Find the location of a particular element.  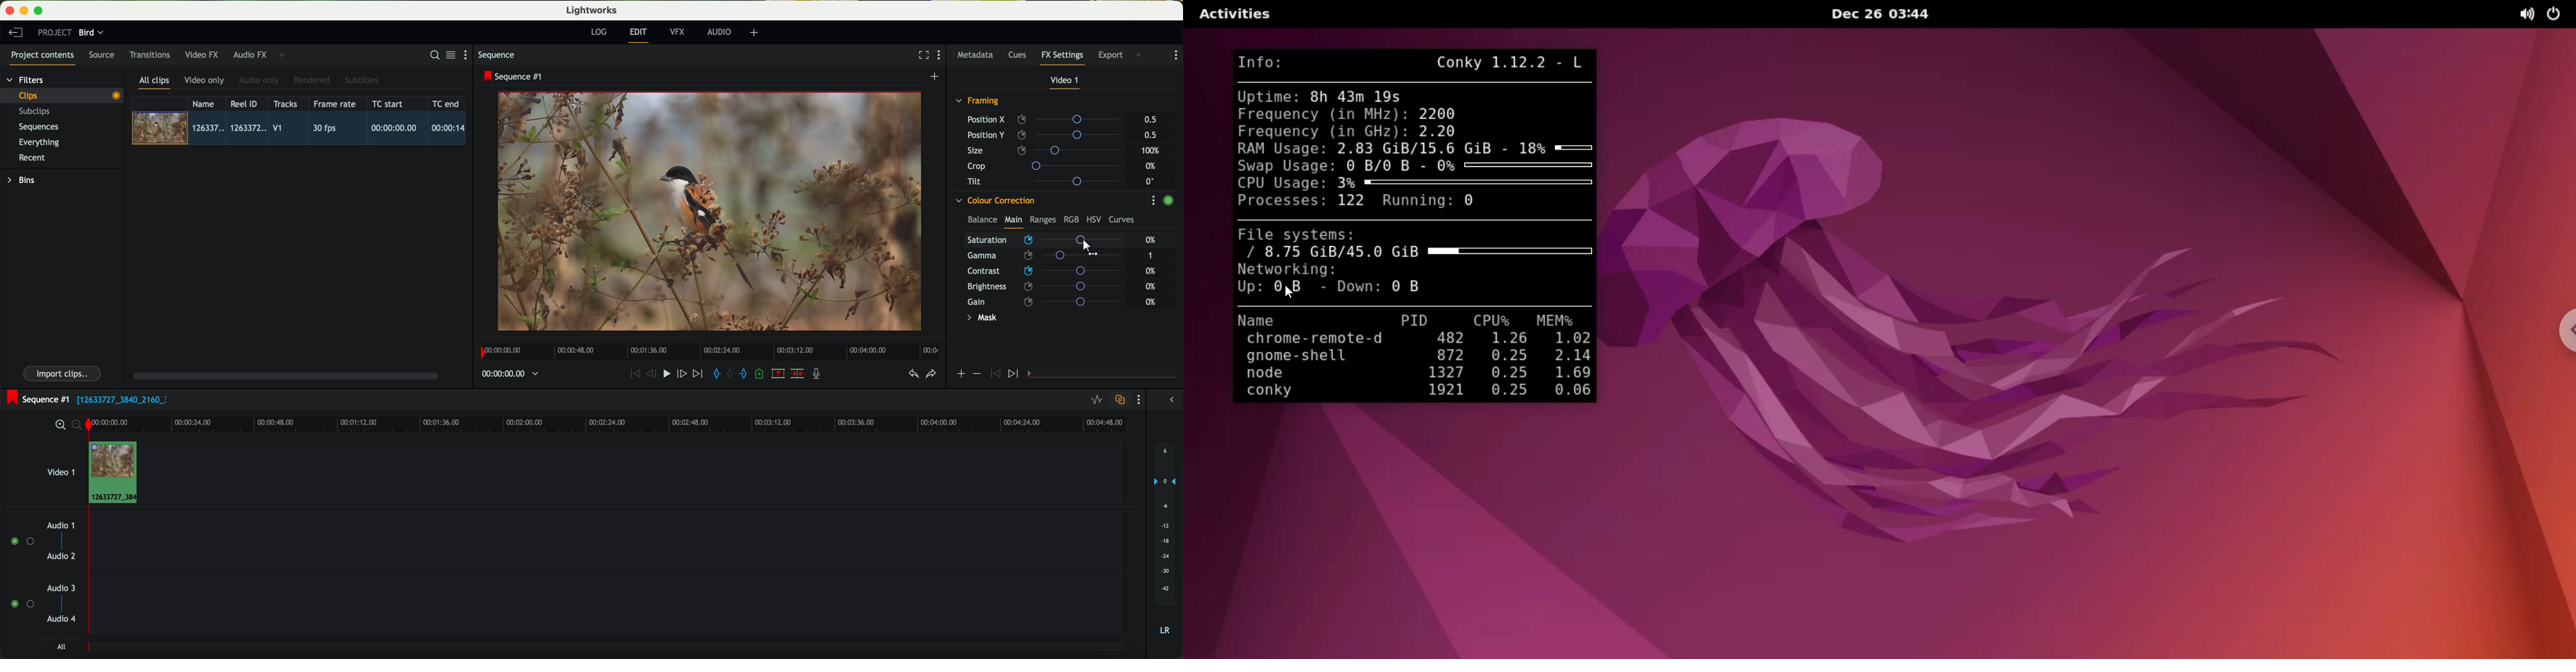

toggle between list and title view is located at coordinates (450, 55).